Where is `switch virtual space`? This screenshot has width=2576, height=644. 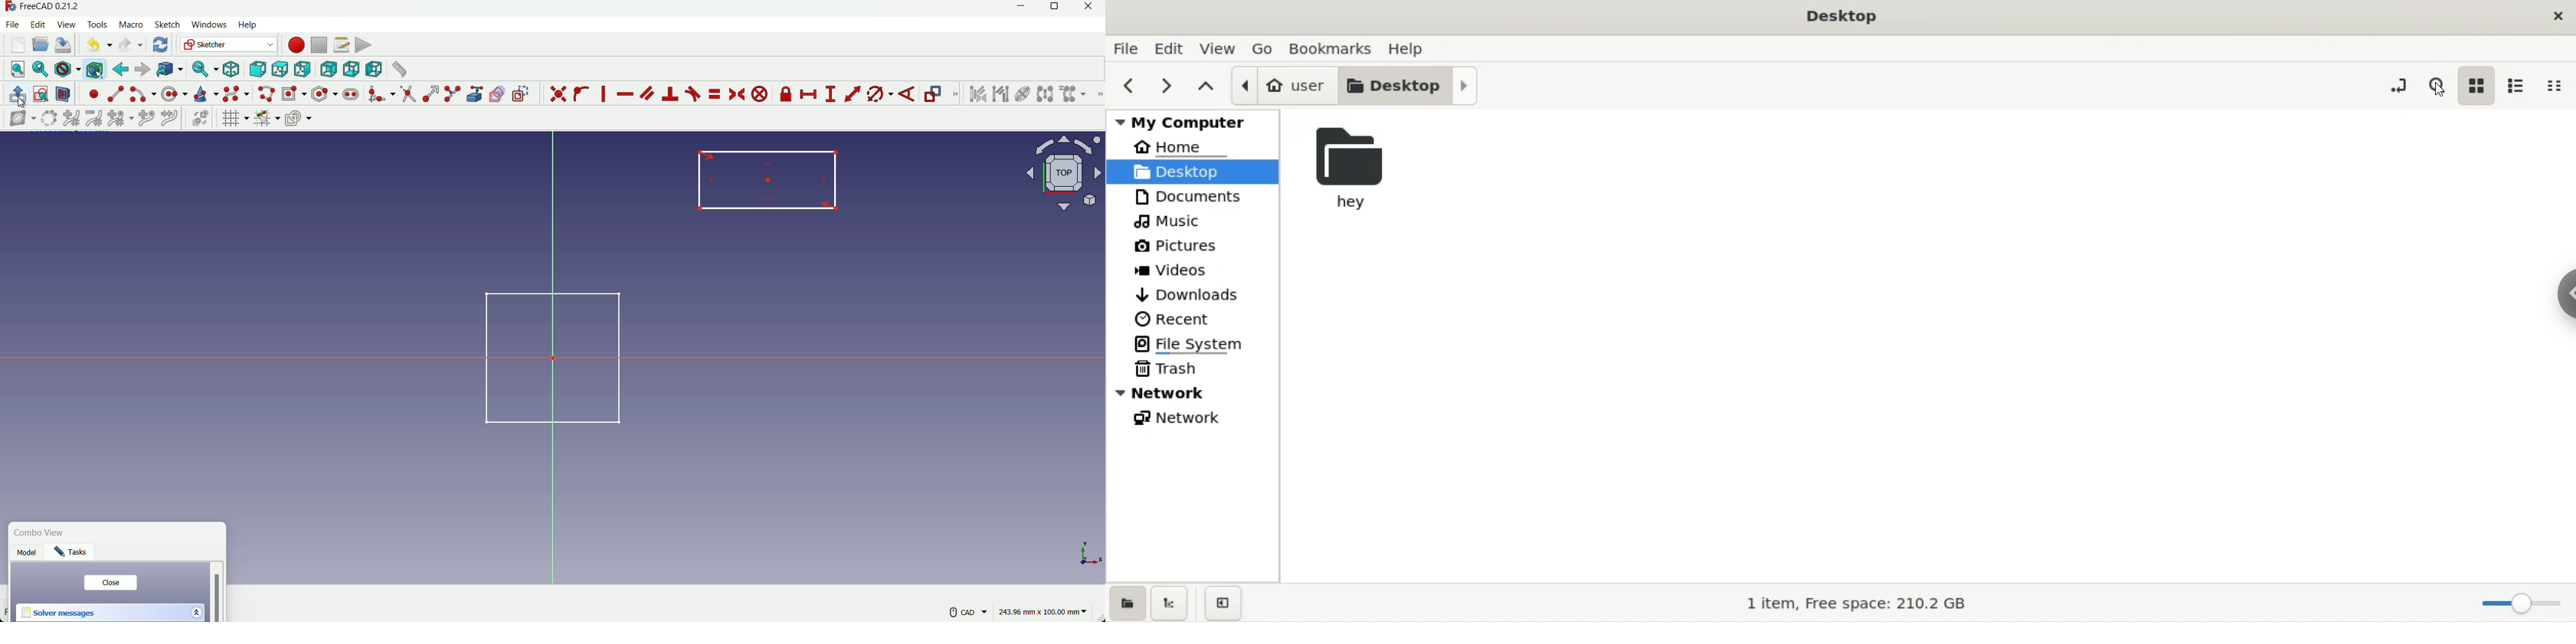 switch virtual space is located at coordinates (202, 119).